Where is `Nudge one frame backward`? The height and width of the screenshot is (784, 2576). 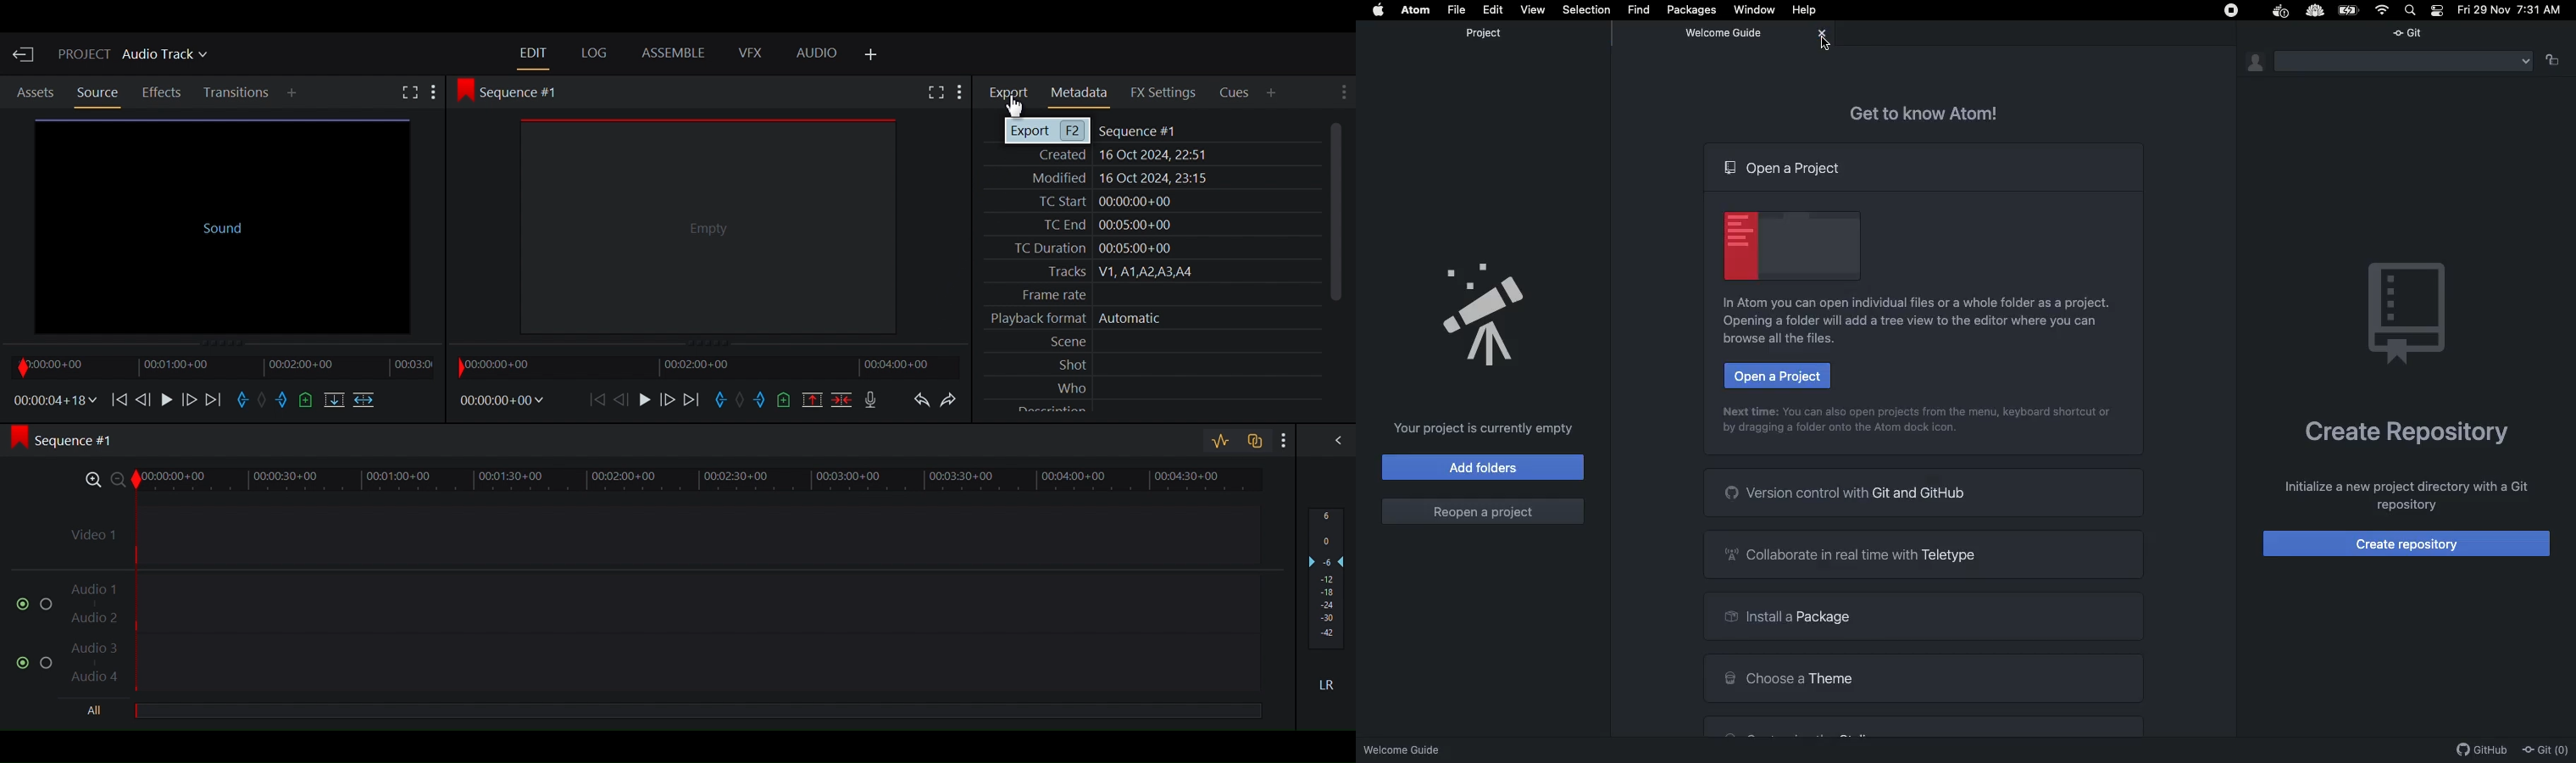 Nudge one frame backward is located at coordinates (145, 398).